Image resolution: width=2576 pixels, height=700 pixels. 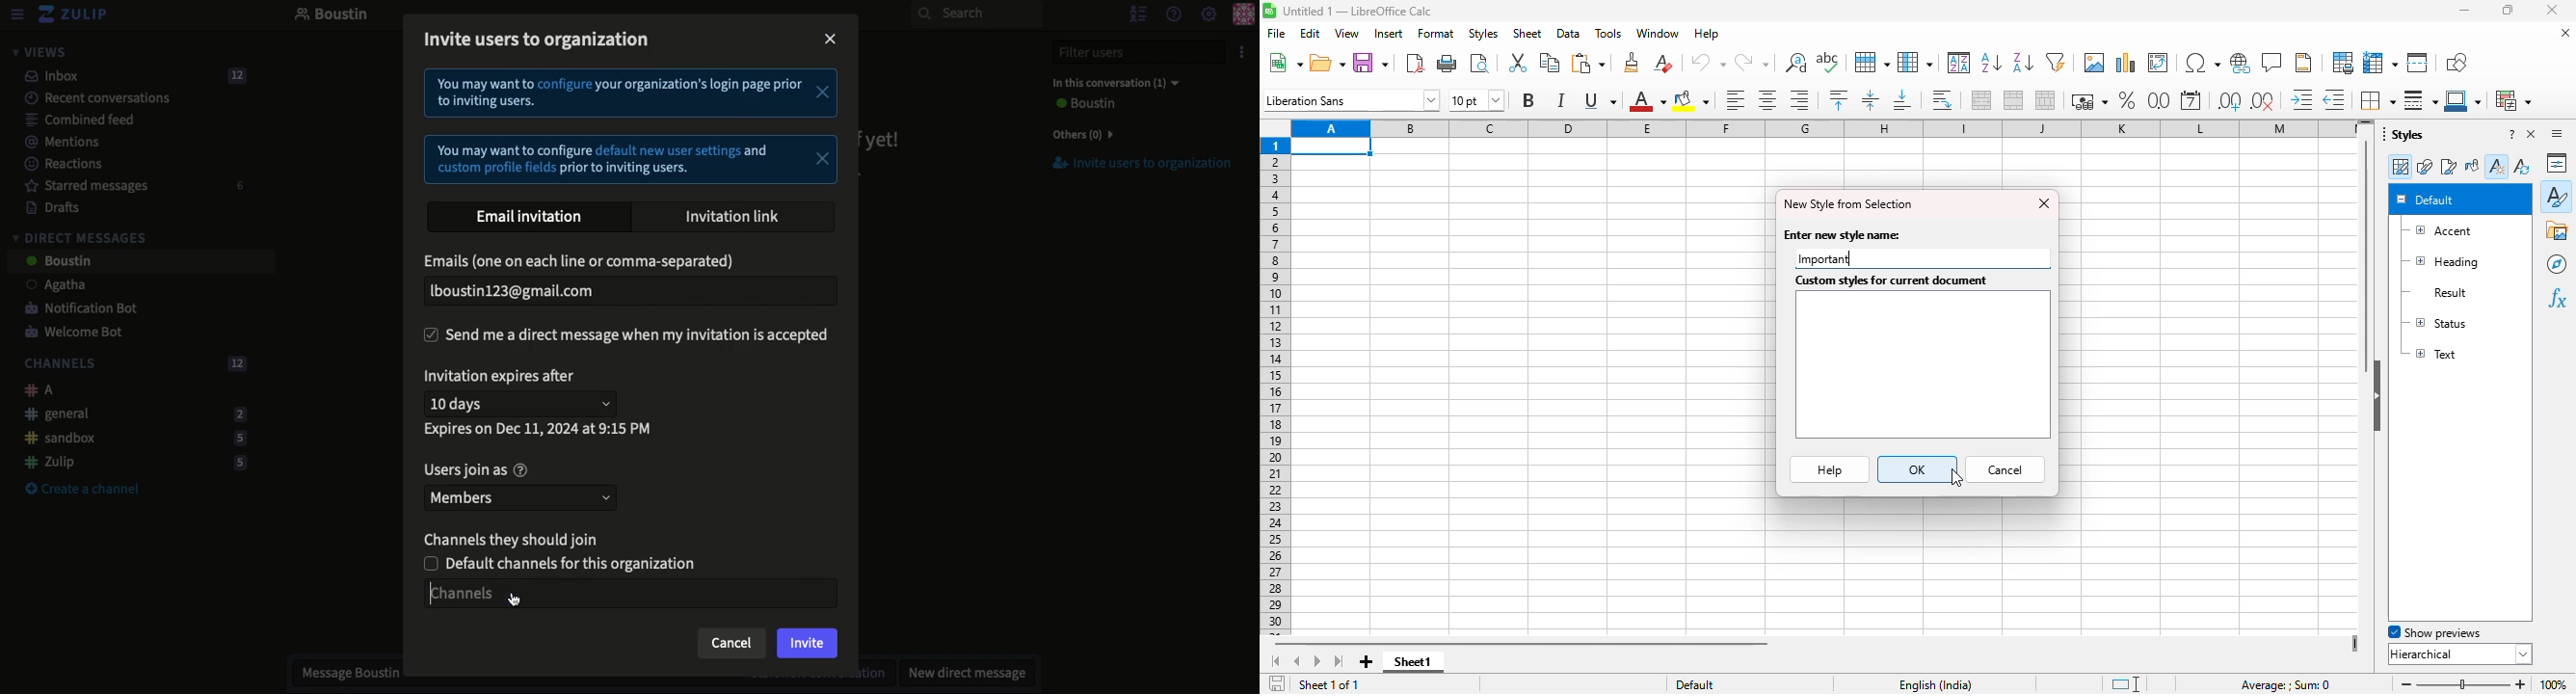 What do you see at coordinates (2438, 231) in the screenshot?
I see `accent` at bounding box center [2438, 231].